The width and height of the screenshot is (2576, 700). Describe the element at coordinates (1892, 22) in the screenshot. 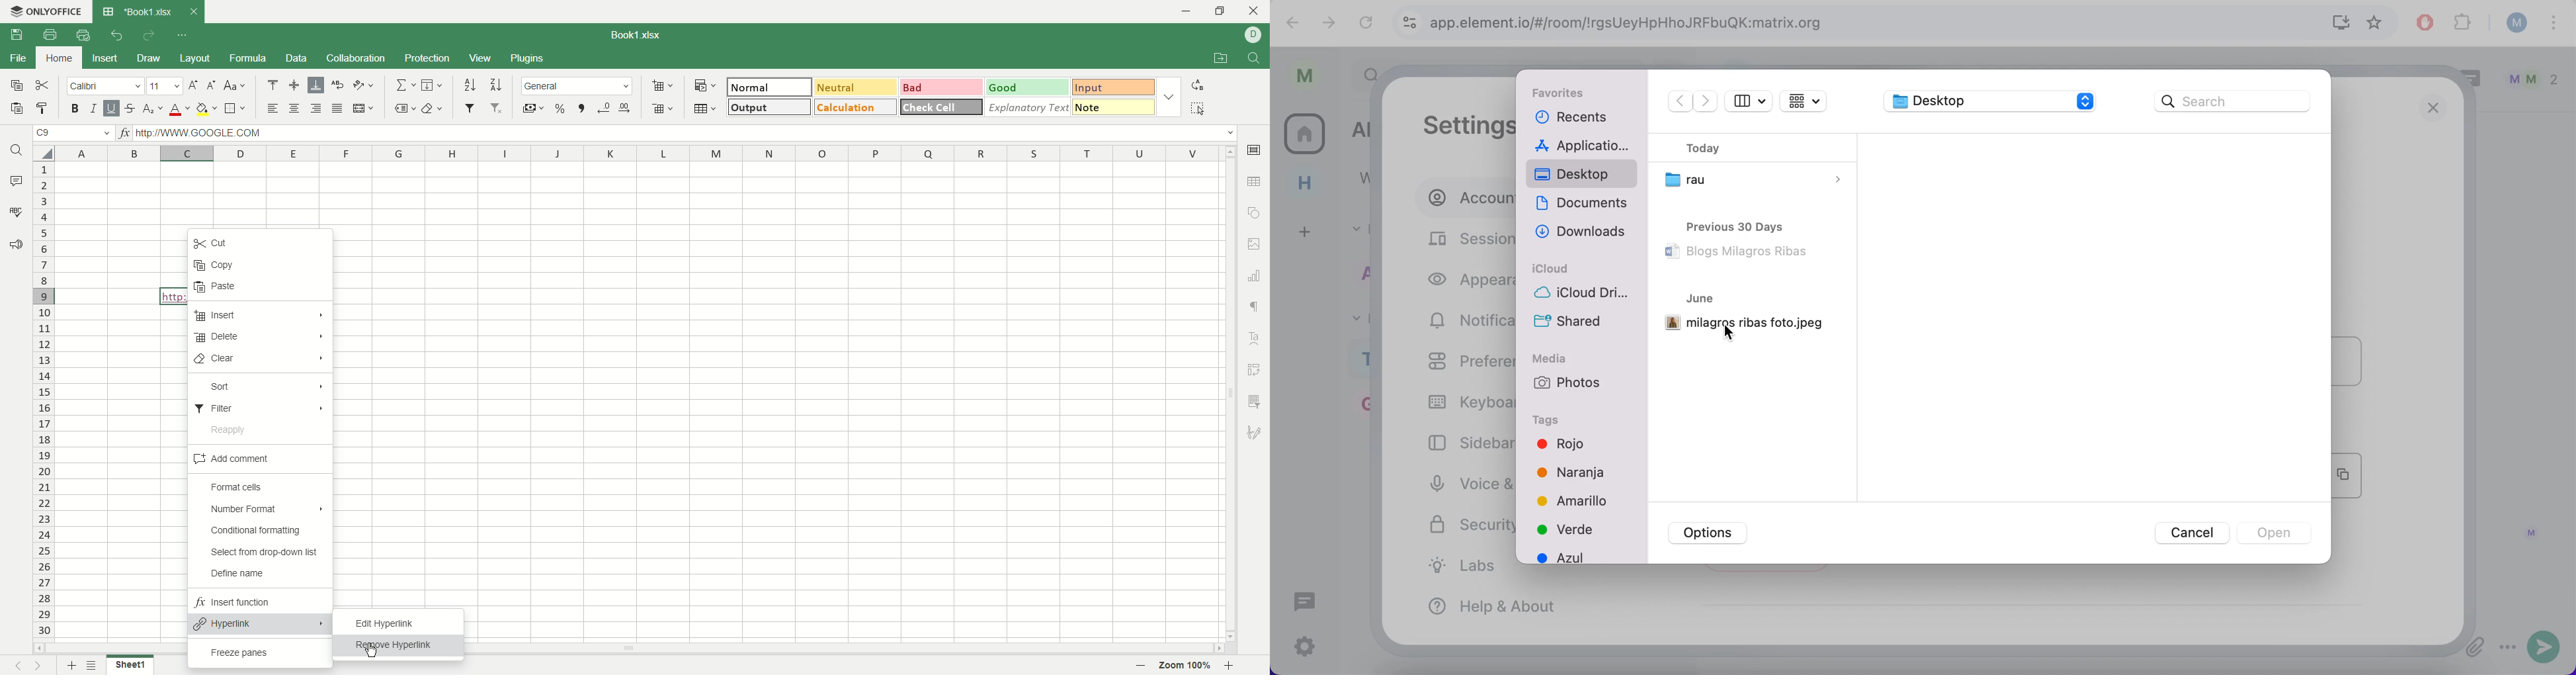

I see `search bar` at that location.